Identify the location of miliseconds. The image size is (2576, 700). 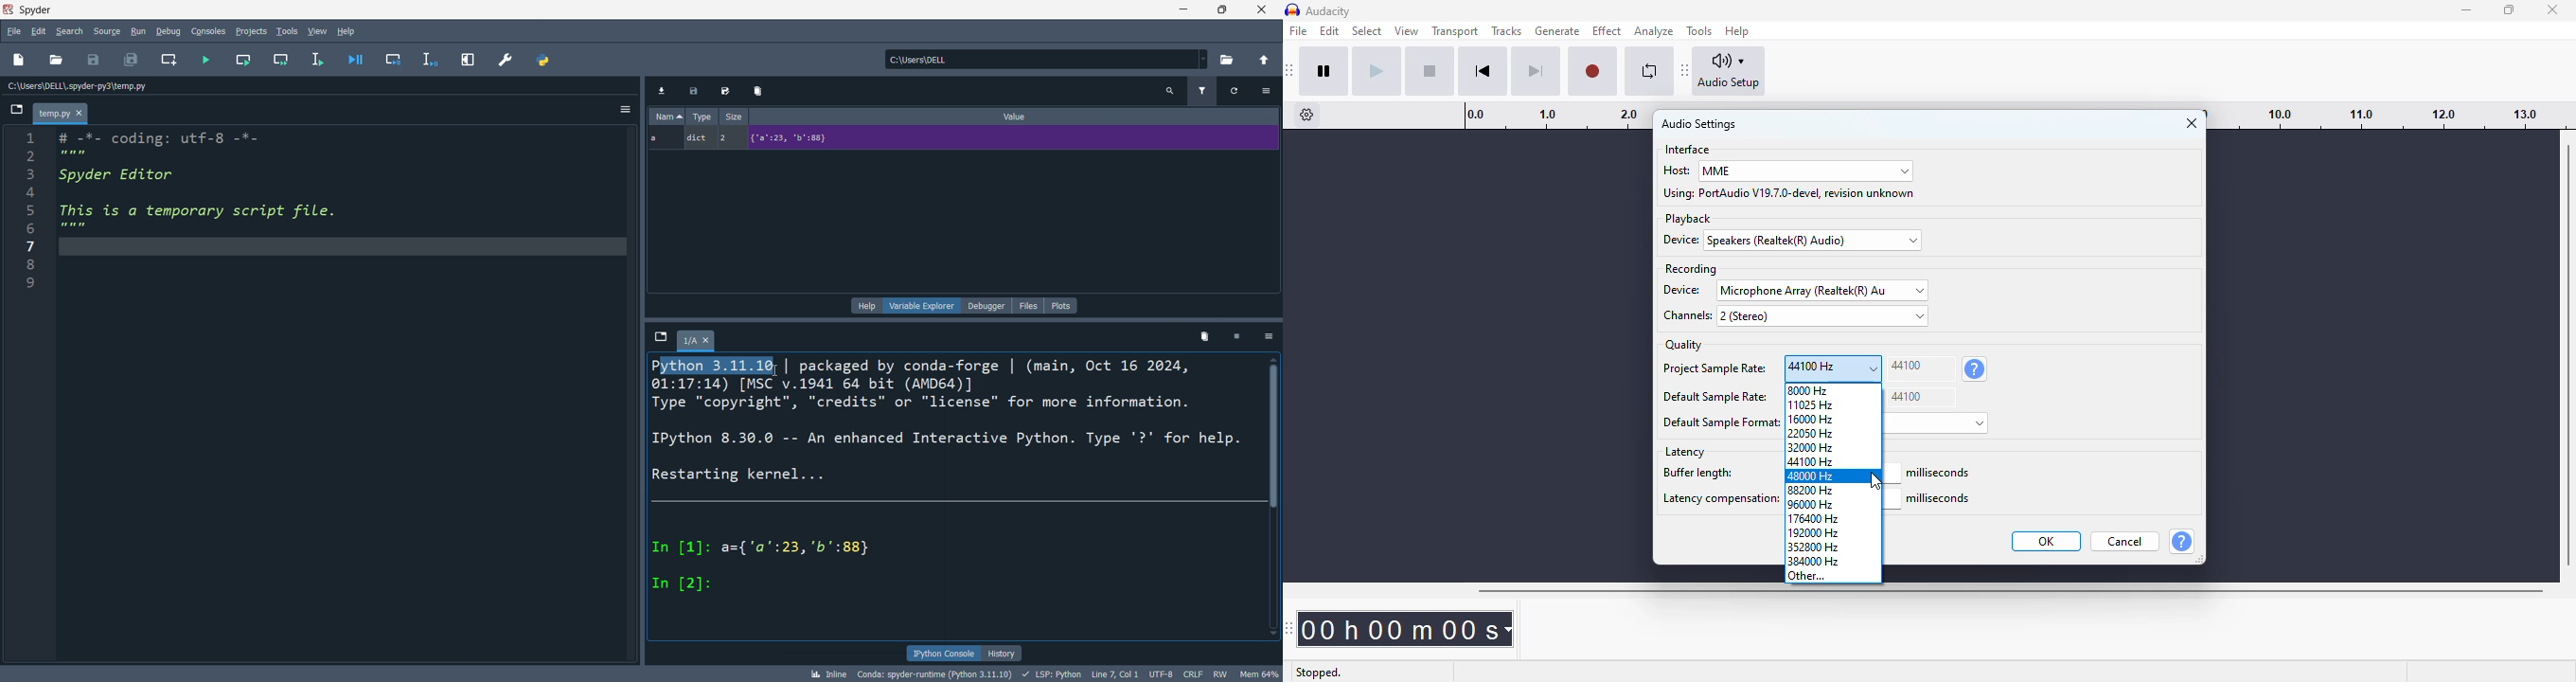
(1940, 473).